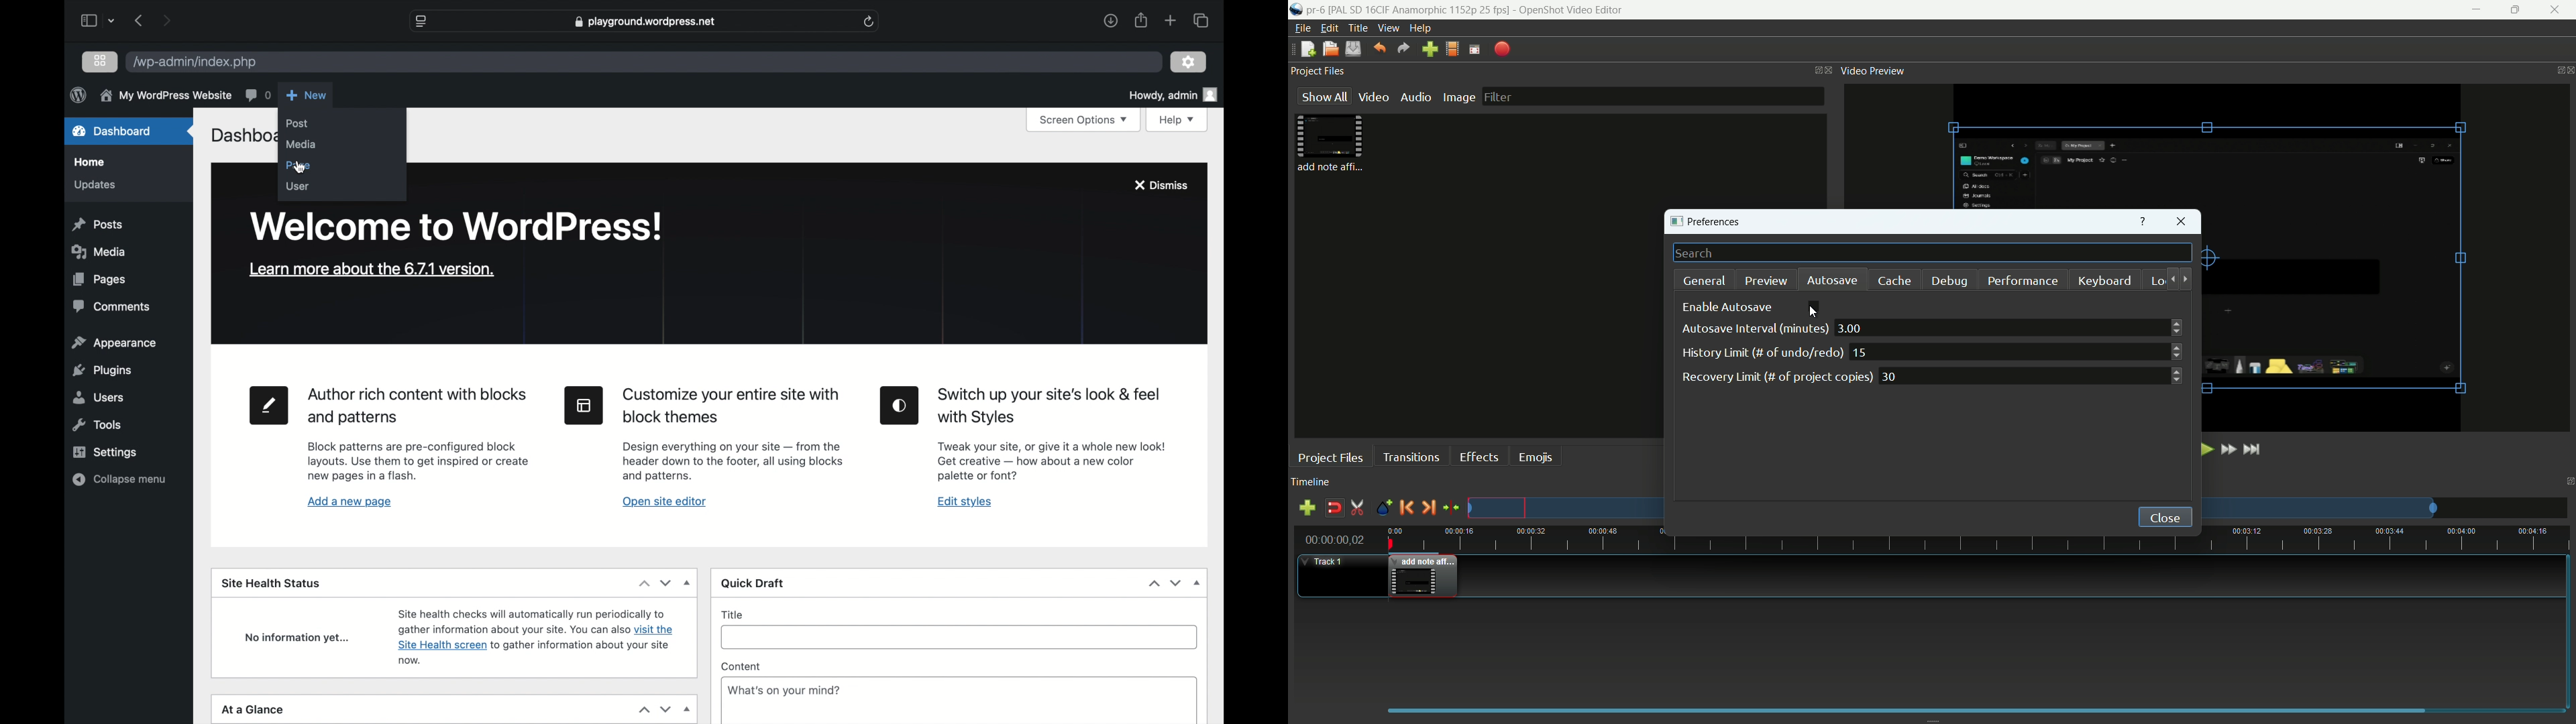 This screenshot has width=2576, height=728. Describe the element at coordinates (1411, 458) in the screenshot. I see `transitions` at that location.